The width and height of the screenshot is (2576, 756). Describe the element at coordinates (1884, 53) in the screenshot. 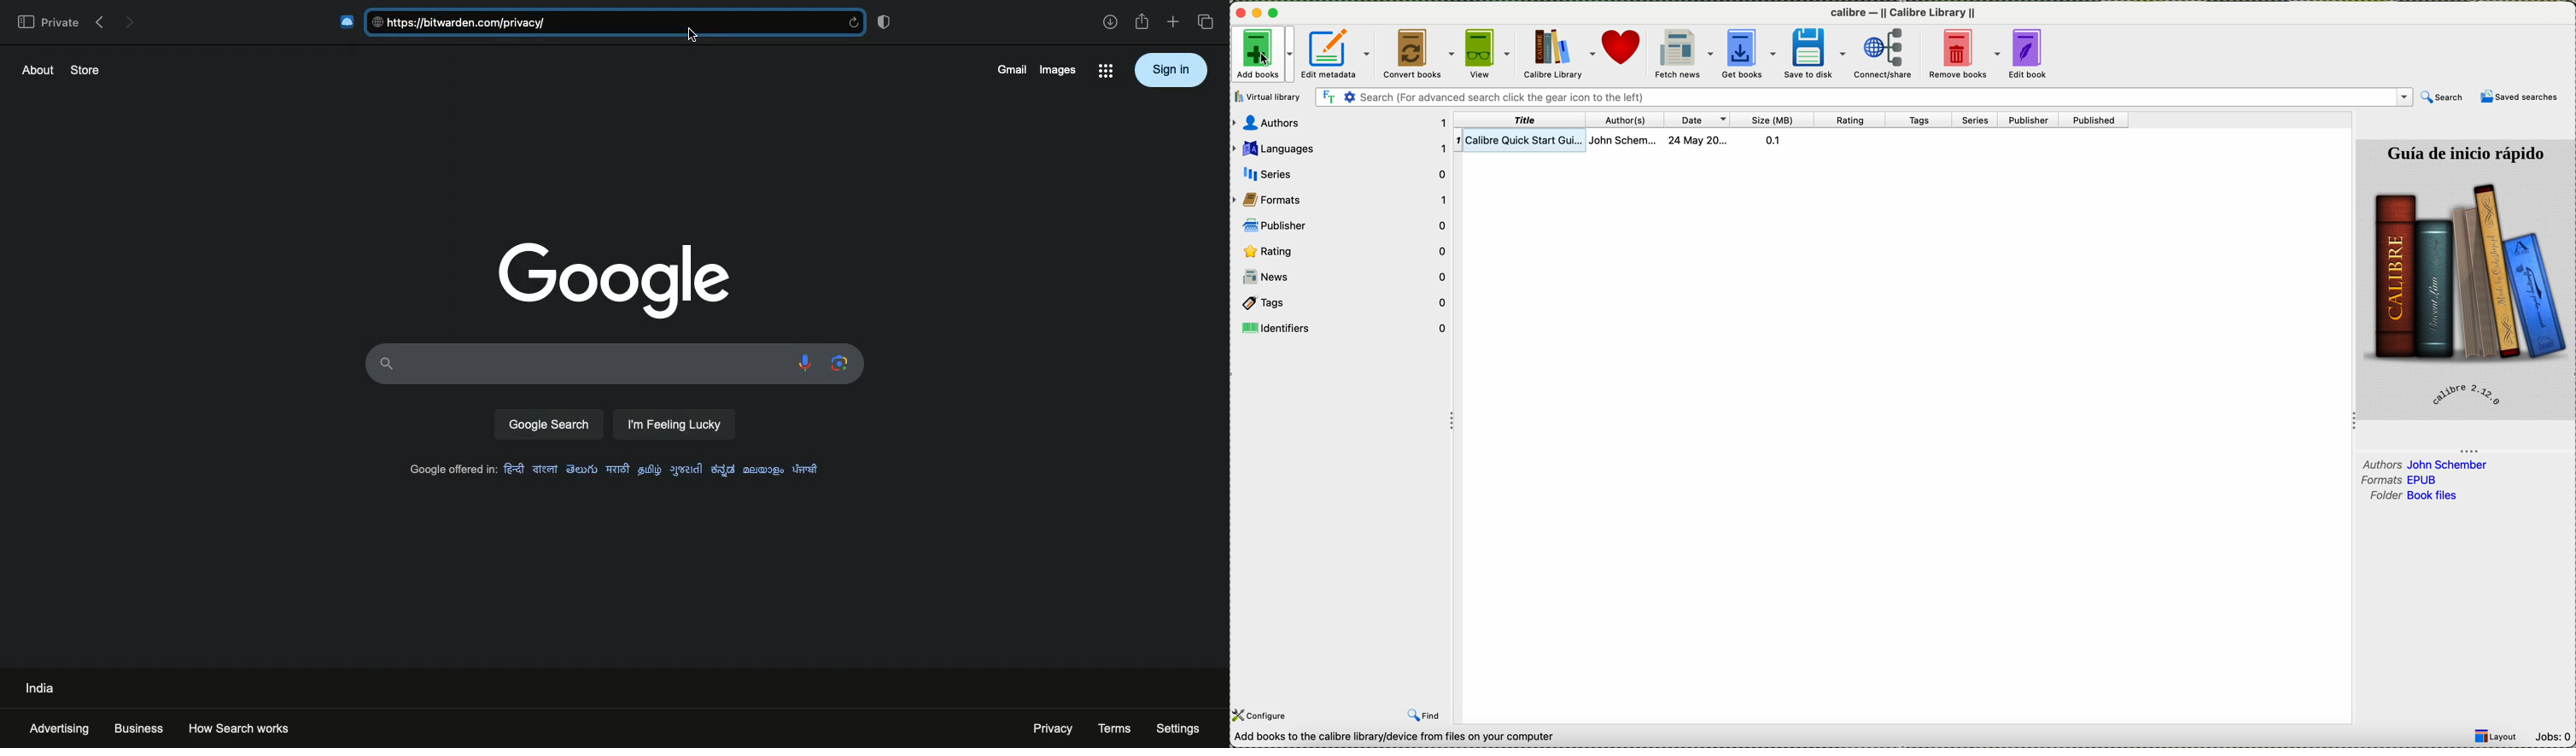

I see `connect/share` at that location.